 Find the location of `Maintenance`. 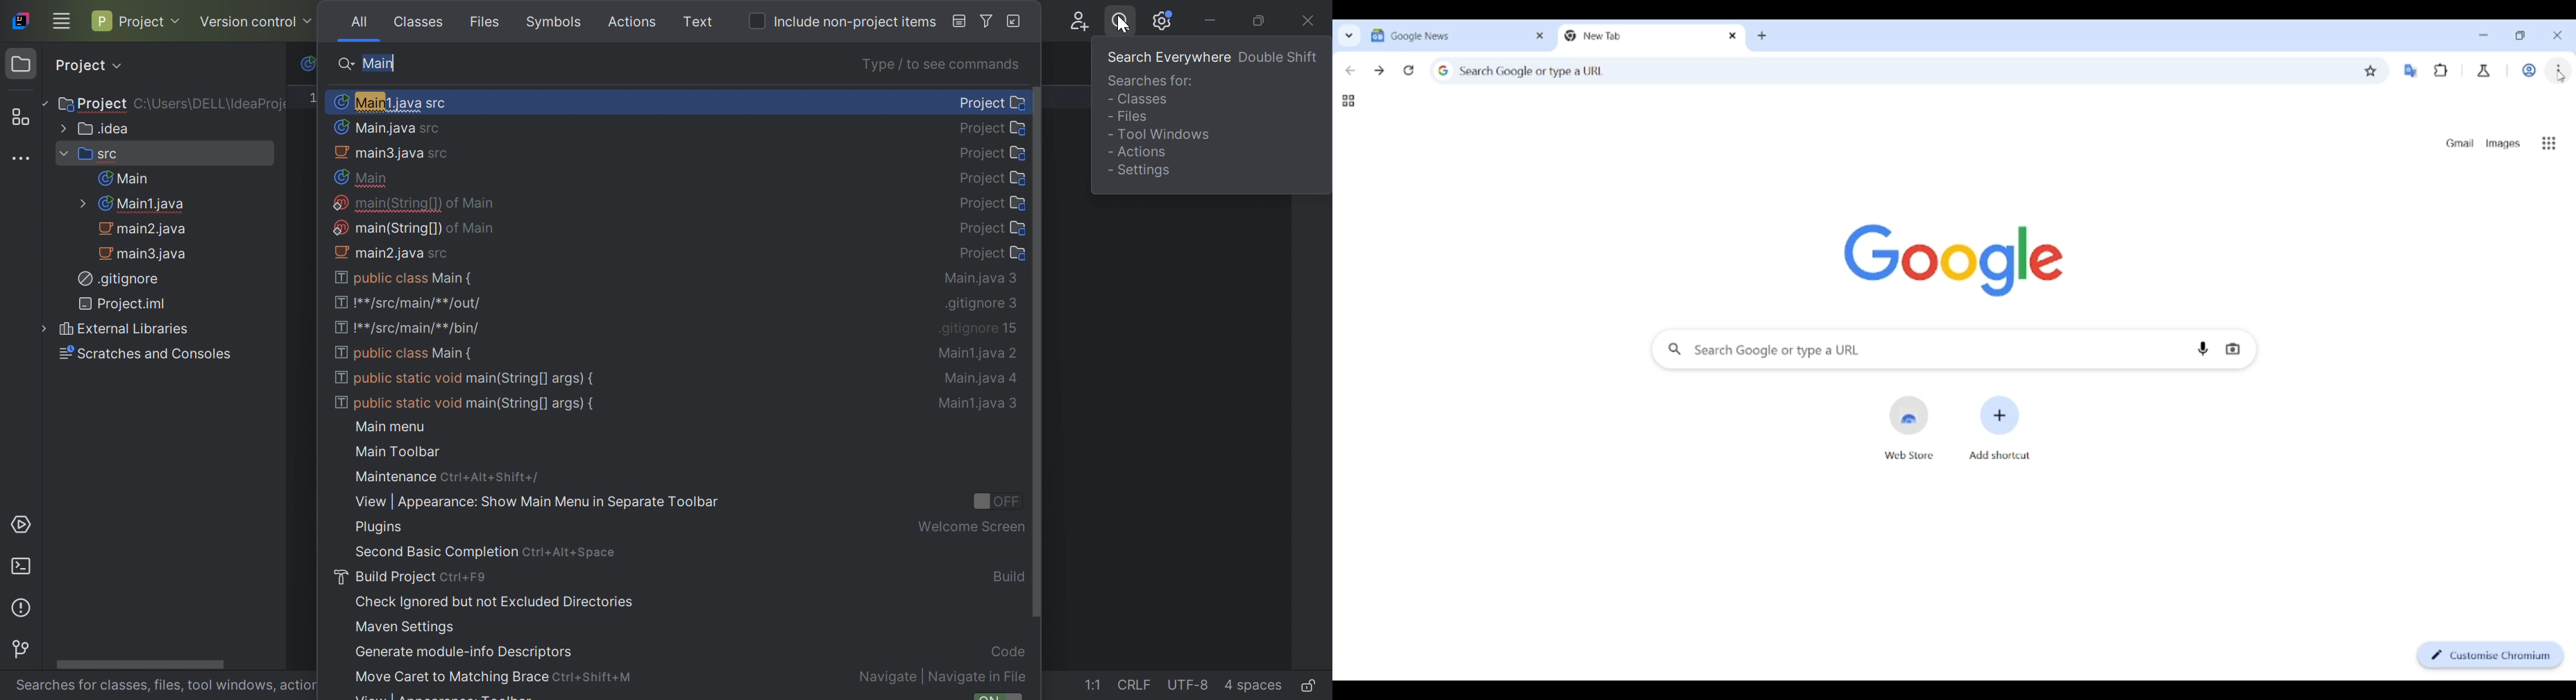

Maintenance is located at coordinates (394, 476).